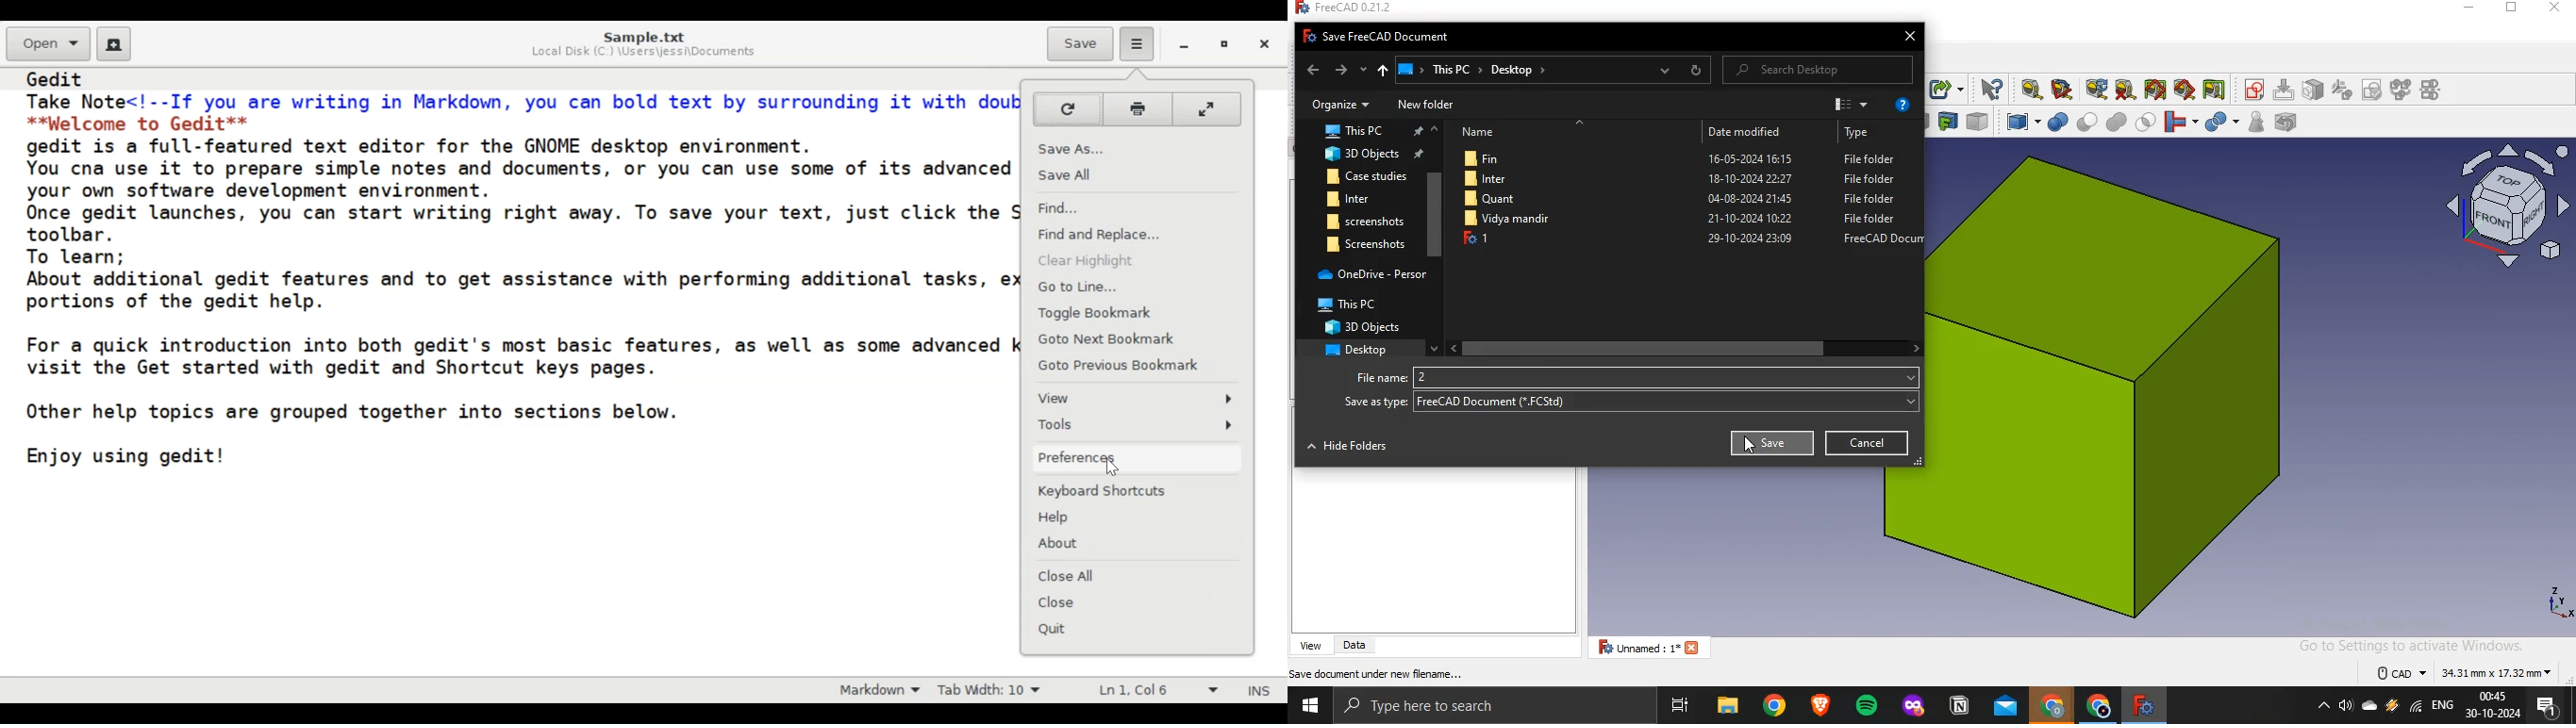 The width and height of the screenshot is (2576, 728). Describe the element at coordinates (1774, 441) in the screenshot. I see `Save` at that location.